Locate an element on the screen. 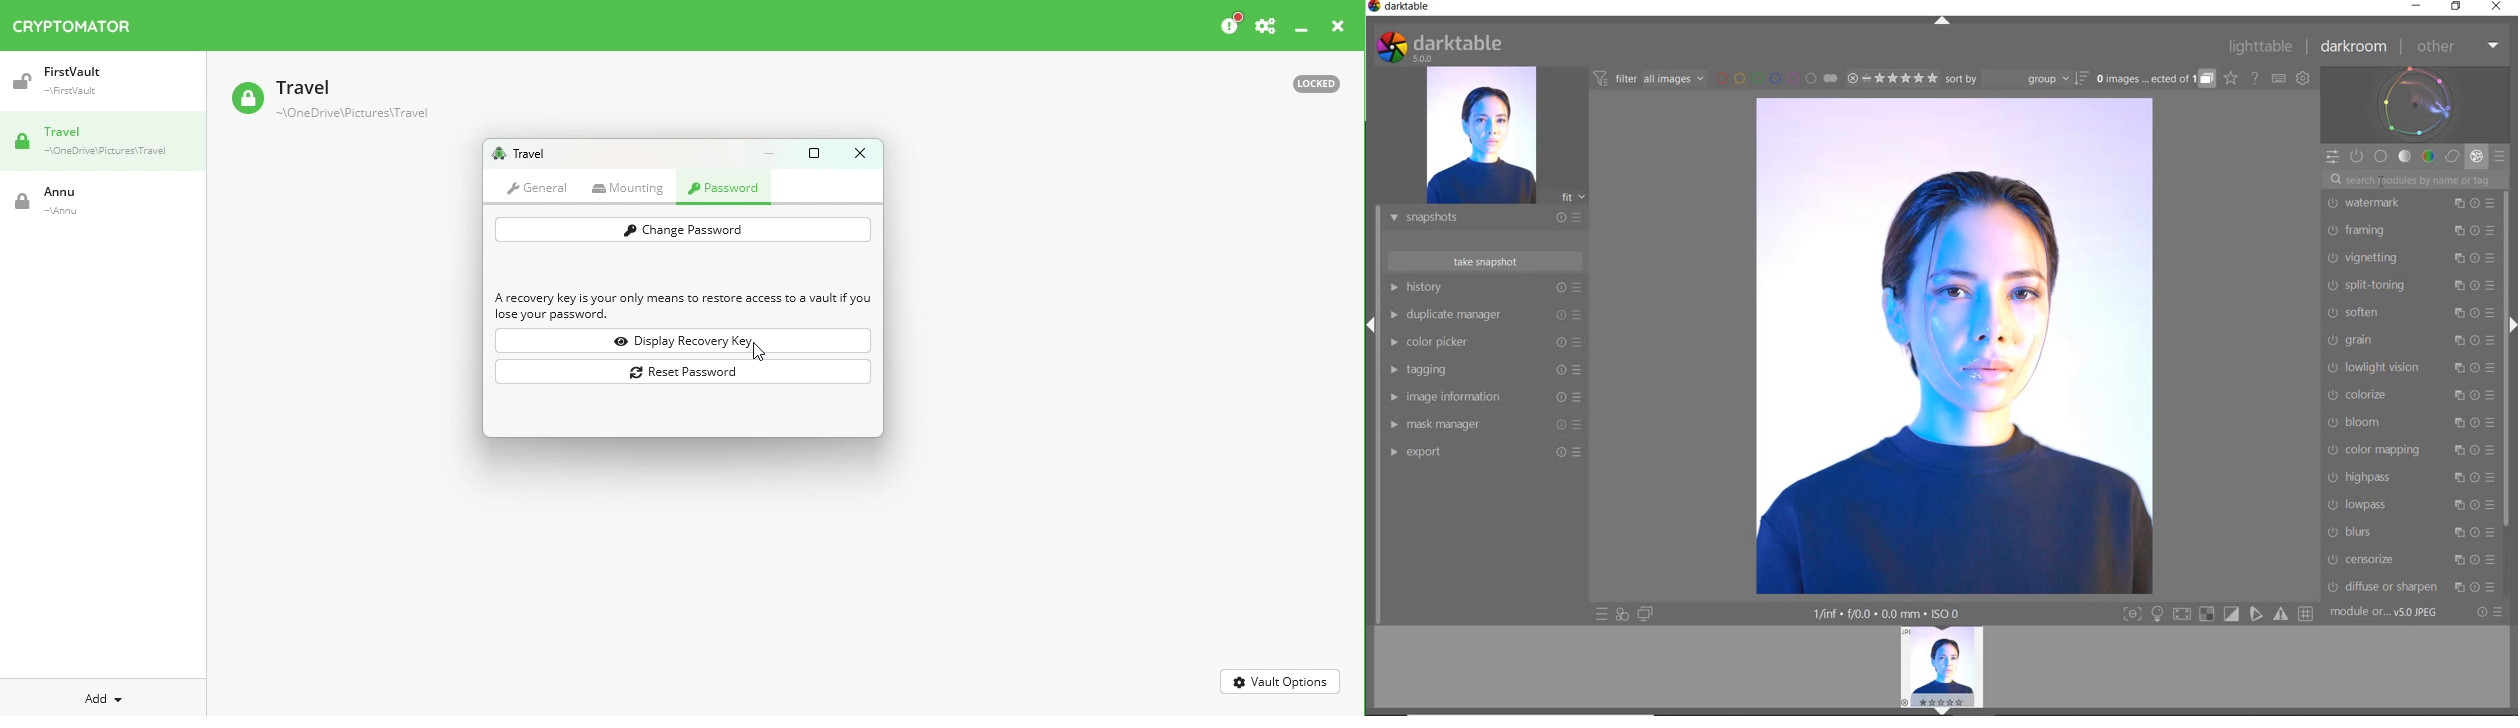  WAVEFORM is located at coordinates (2415, 104).